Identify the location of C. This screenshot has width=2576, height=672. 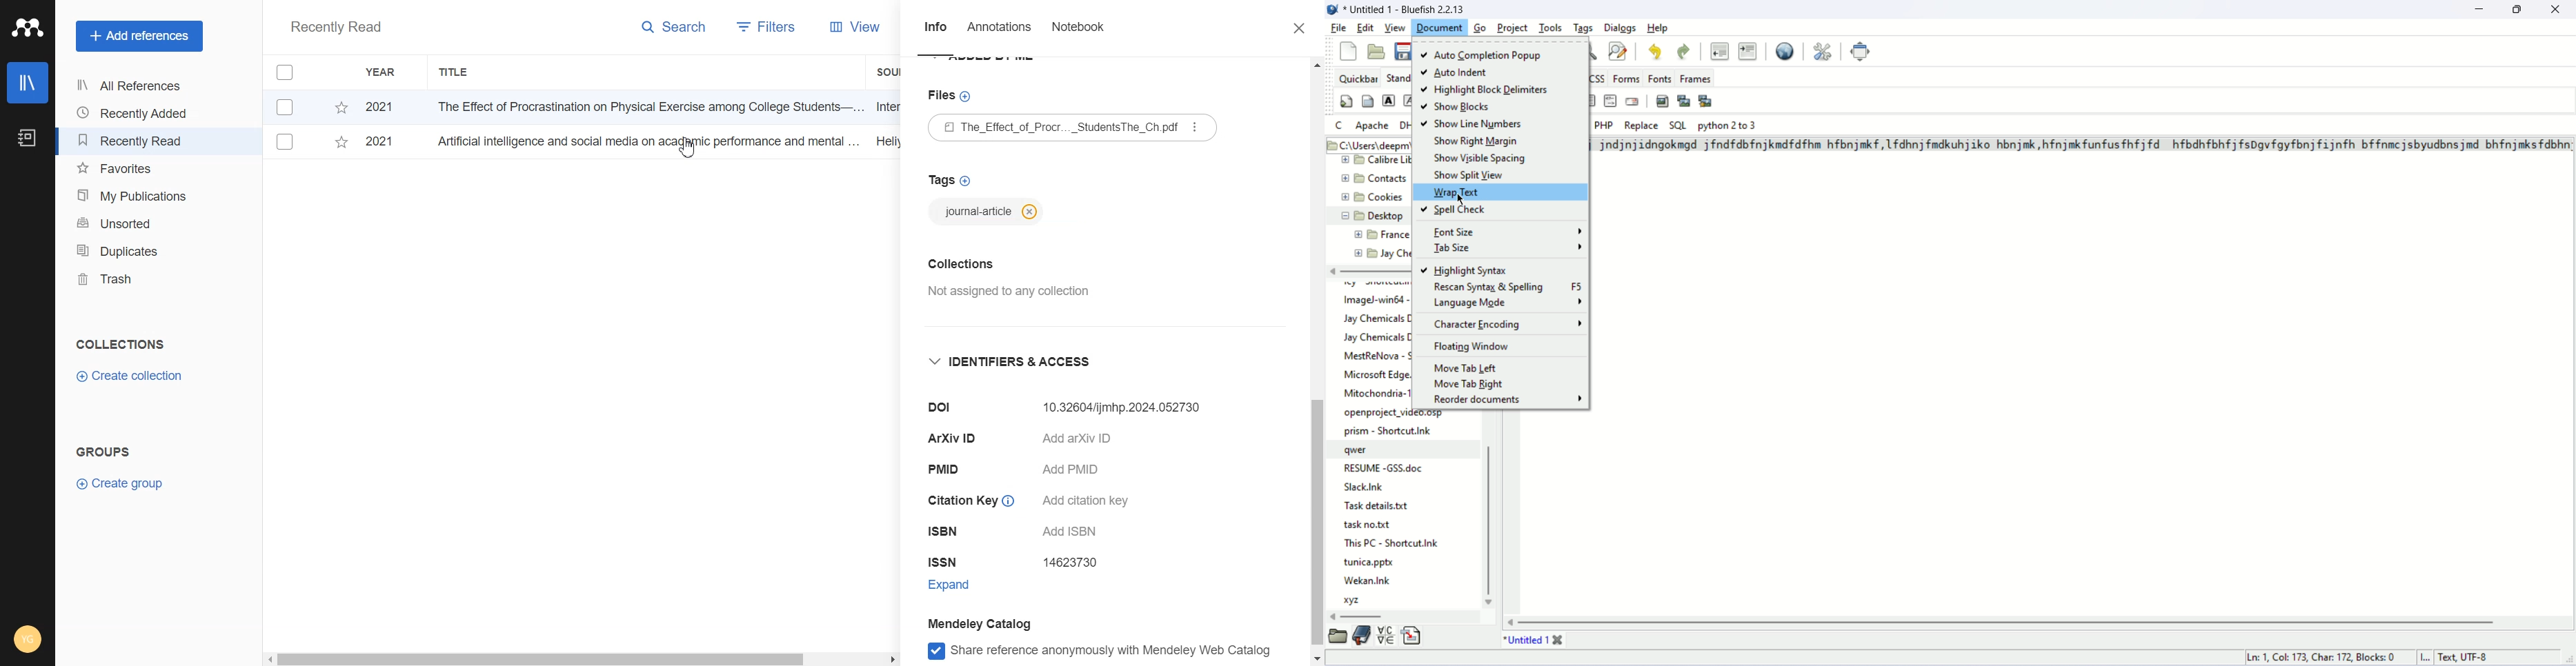
(1339, 125).